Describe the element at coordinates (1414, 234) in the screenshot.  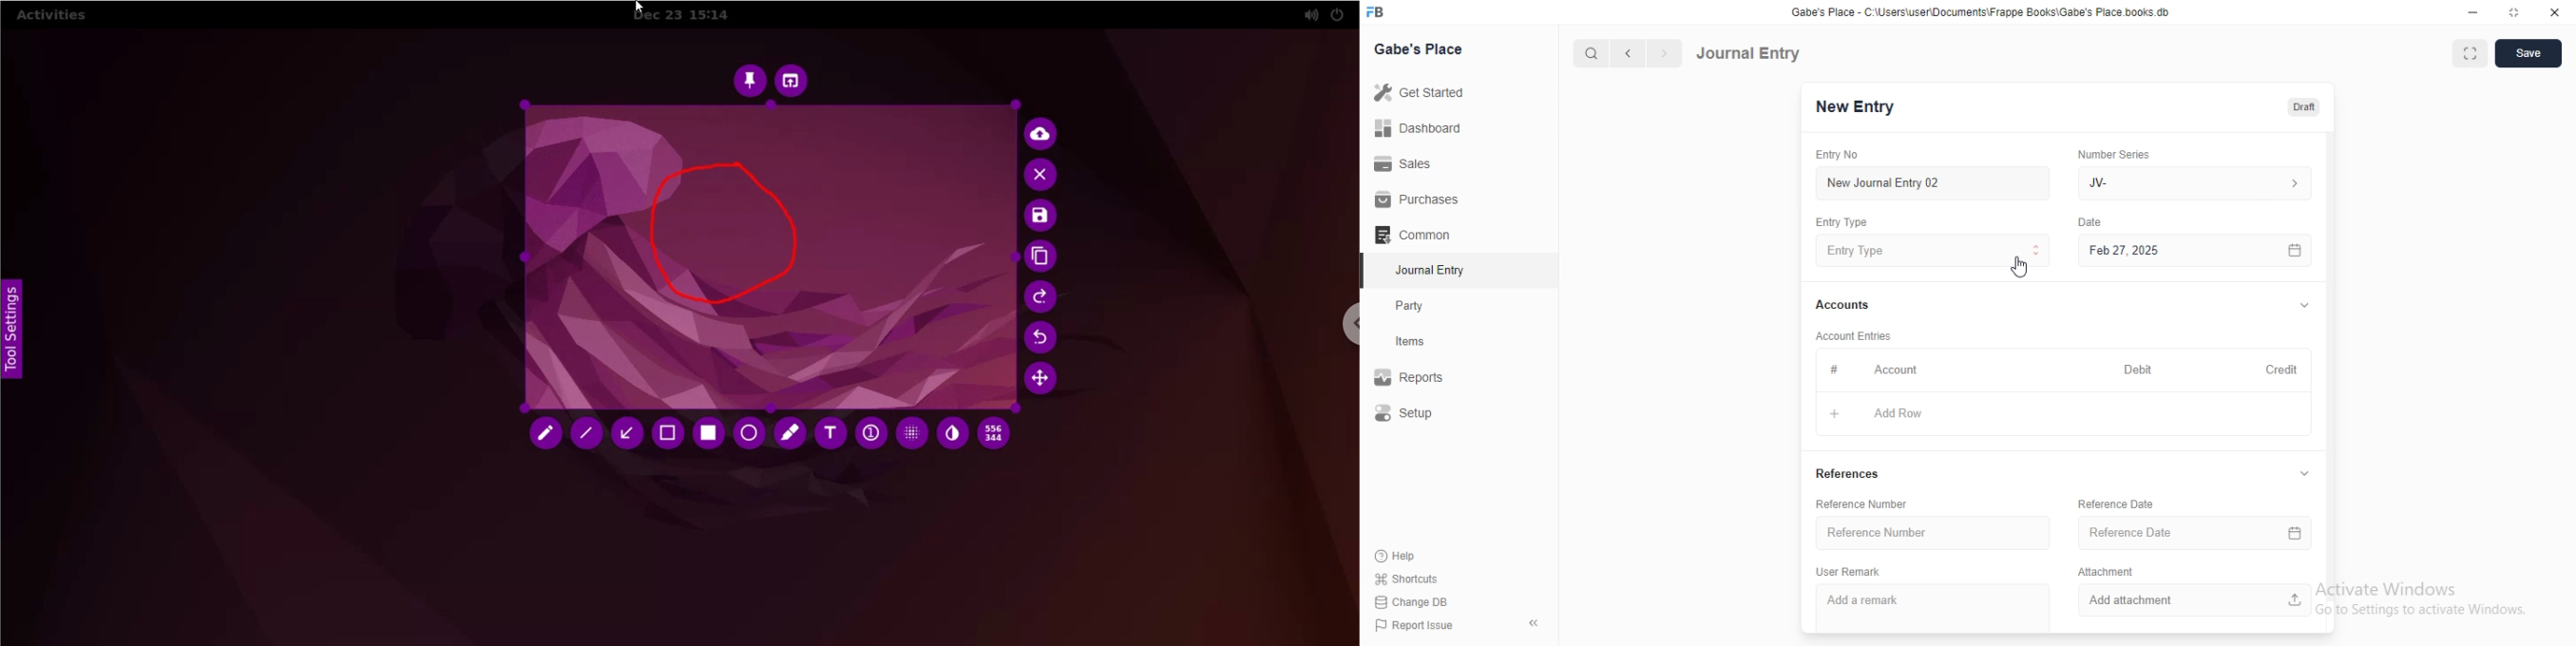
I see `‘Common` at that location.